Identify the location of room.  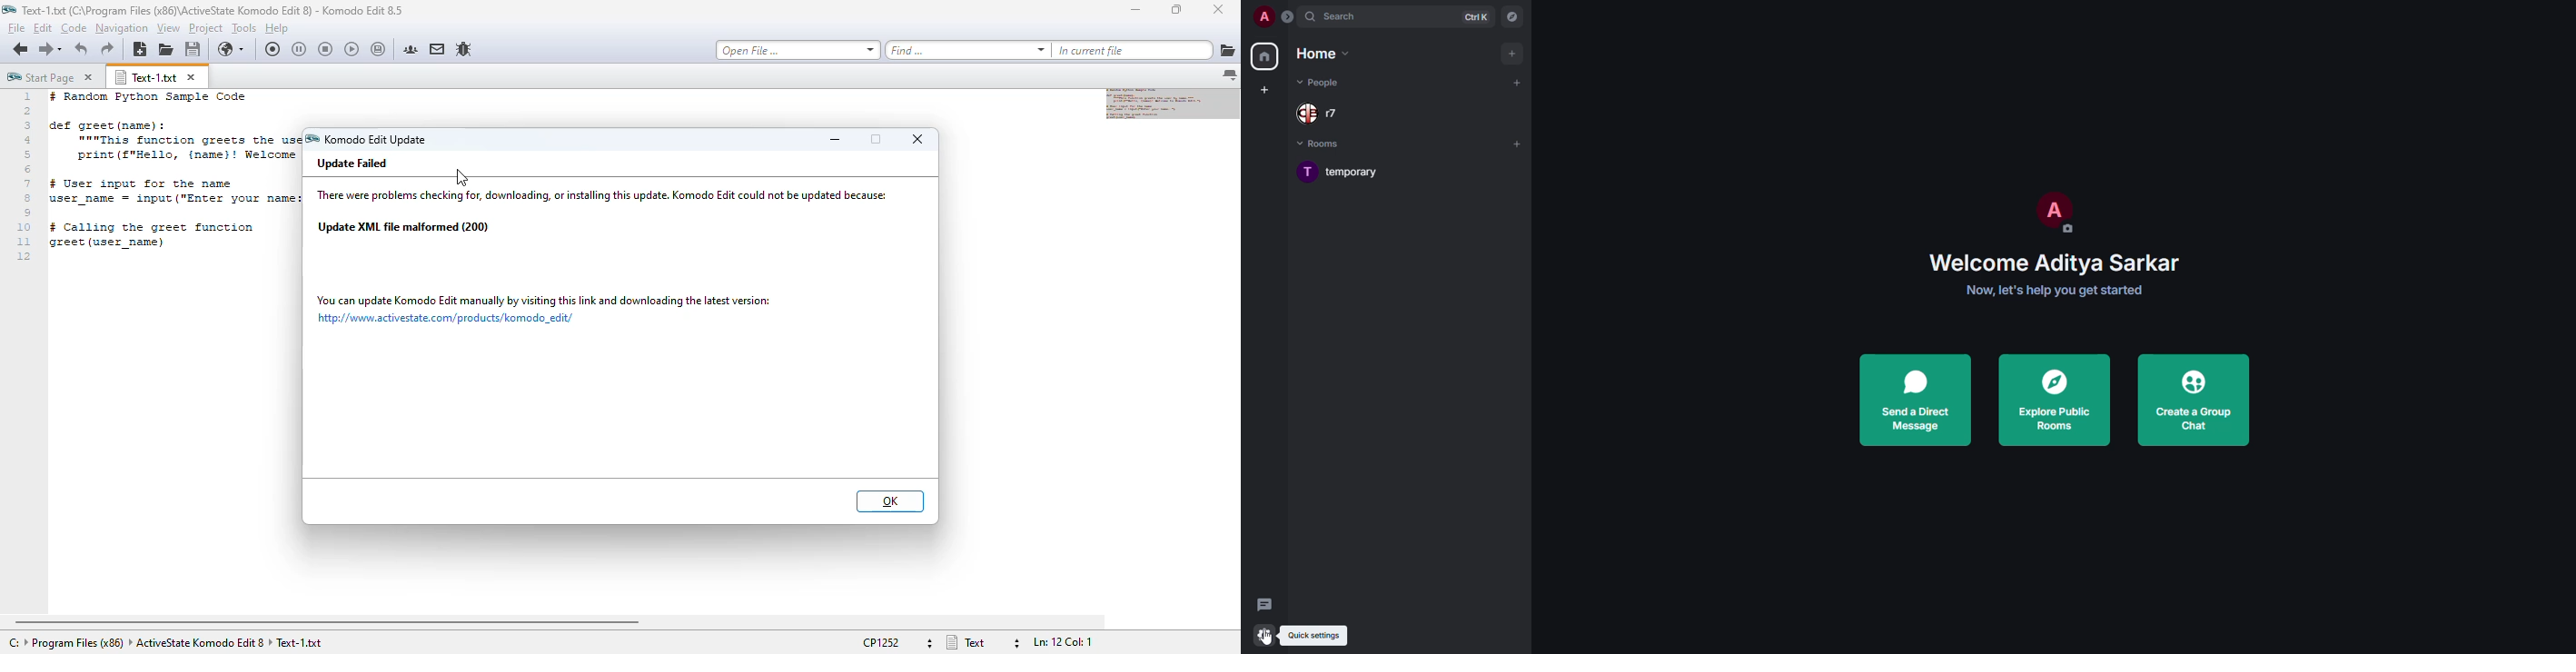
(1355, 171).